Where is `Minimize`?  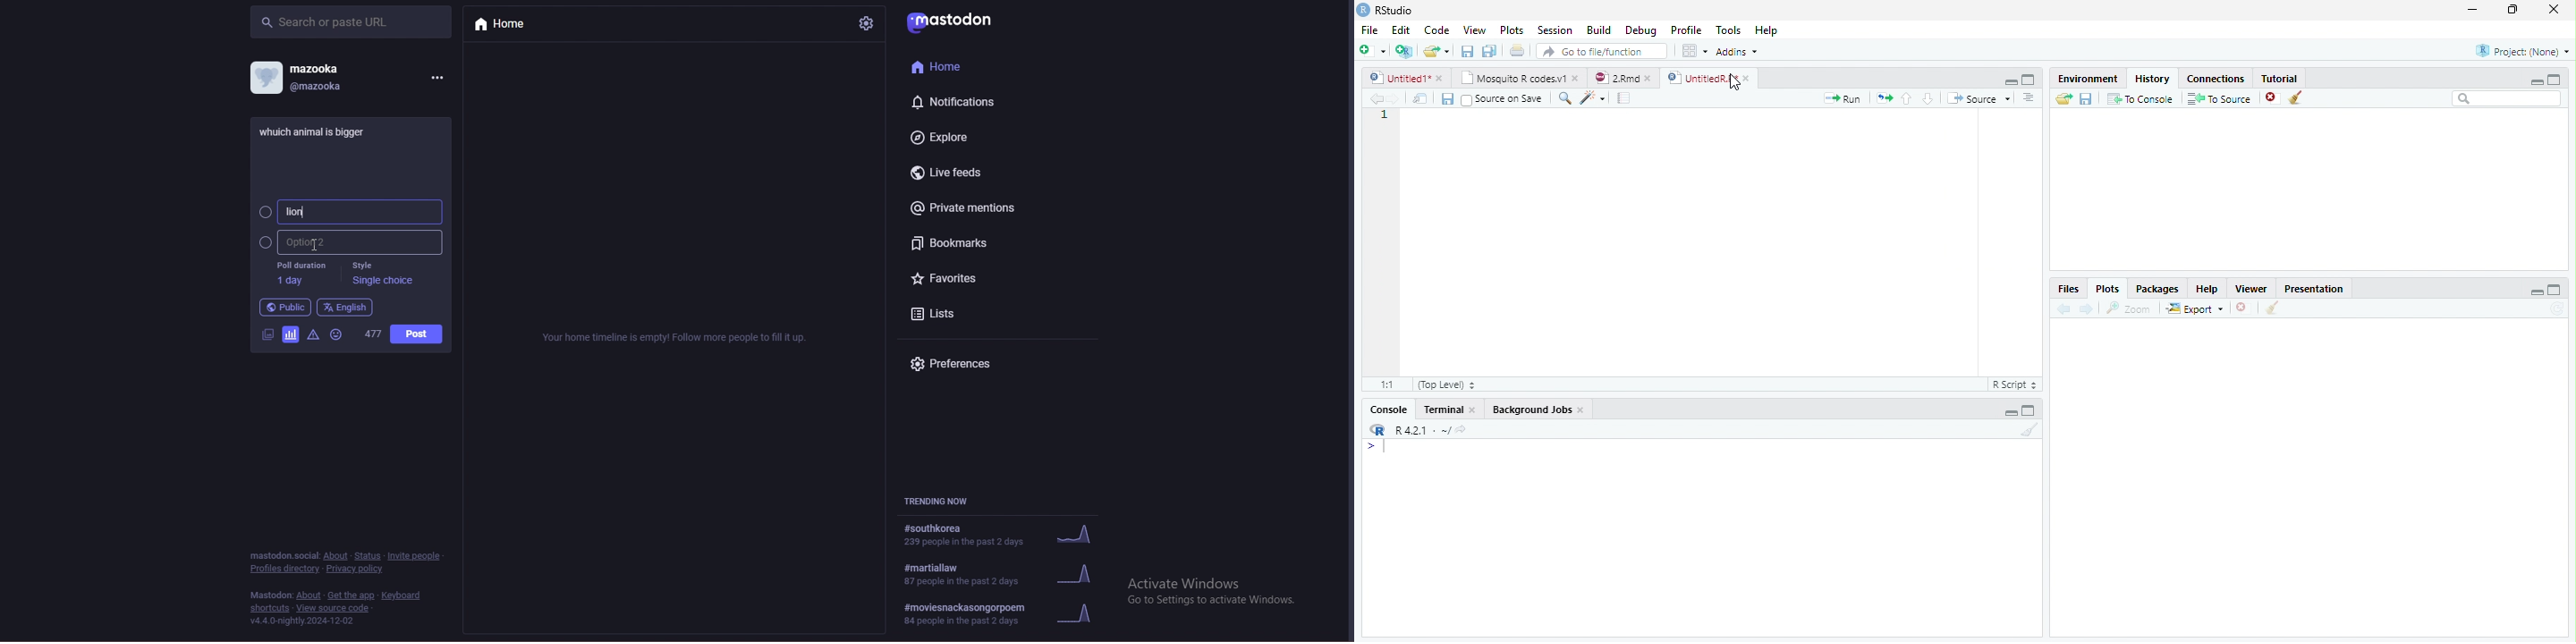 Minimize is located at coordinates (2534, 81).